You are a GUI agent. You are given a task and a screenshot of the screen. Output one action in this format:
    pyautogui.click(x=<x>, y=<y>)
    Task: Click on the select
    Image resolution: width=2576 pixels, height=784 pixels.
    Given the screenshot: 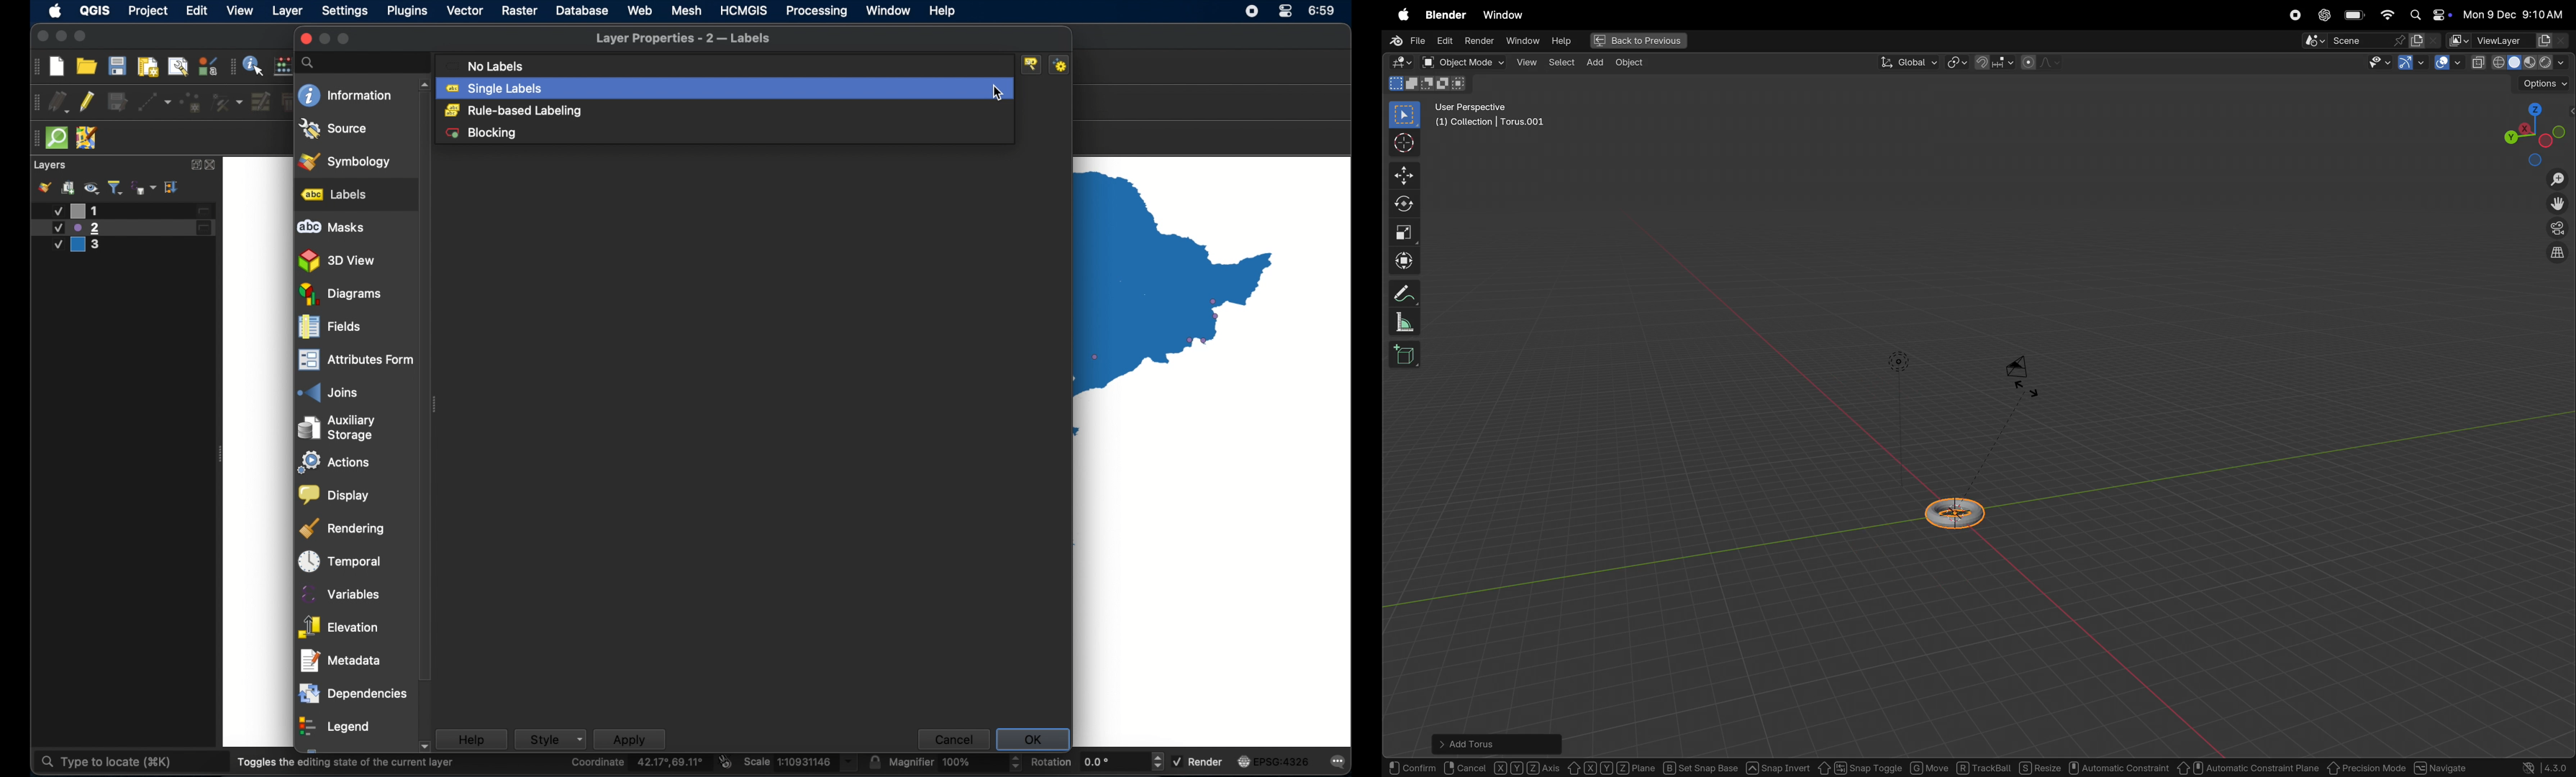 What is the action you would take?
    pyautogui.click(x=1560, y=61)
    